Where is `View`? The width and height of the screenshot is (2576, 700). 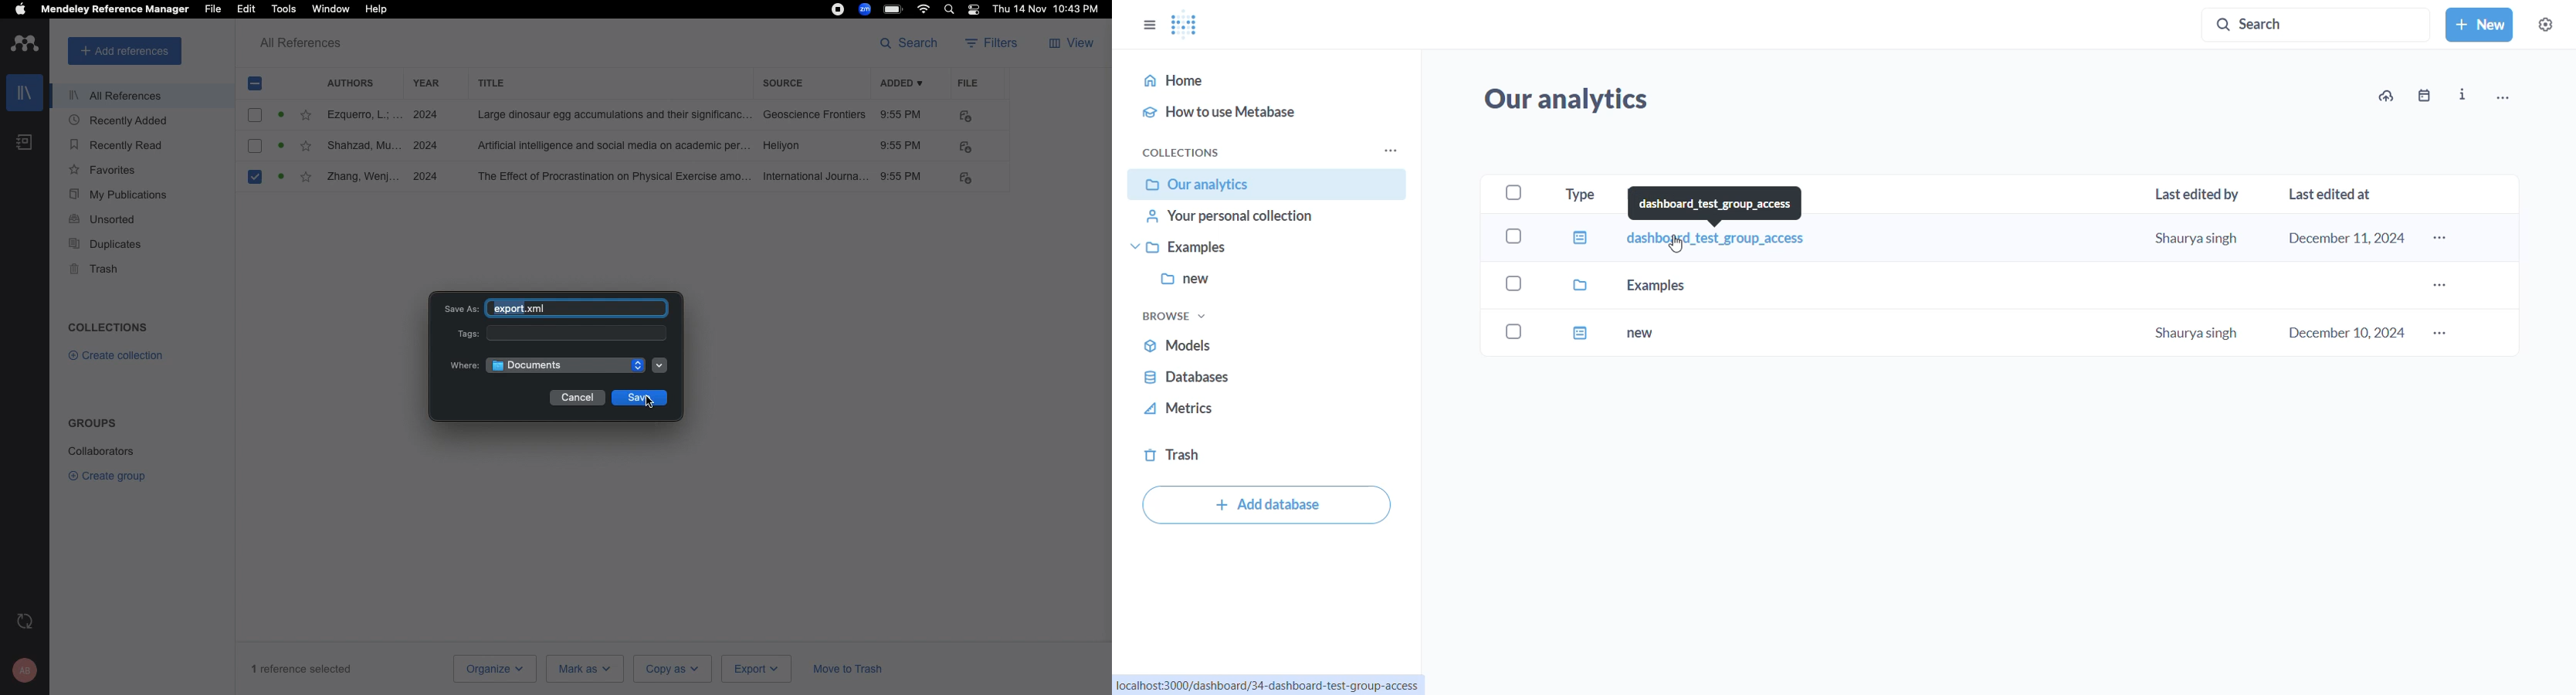 View is located at coordinates (1069, 45).